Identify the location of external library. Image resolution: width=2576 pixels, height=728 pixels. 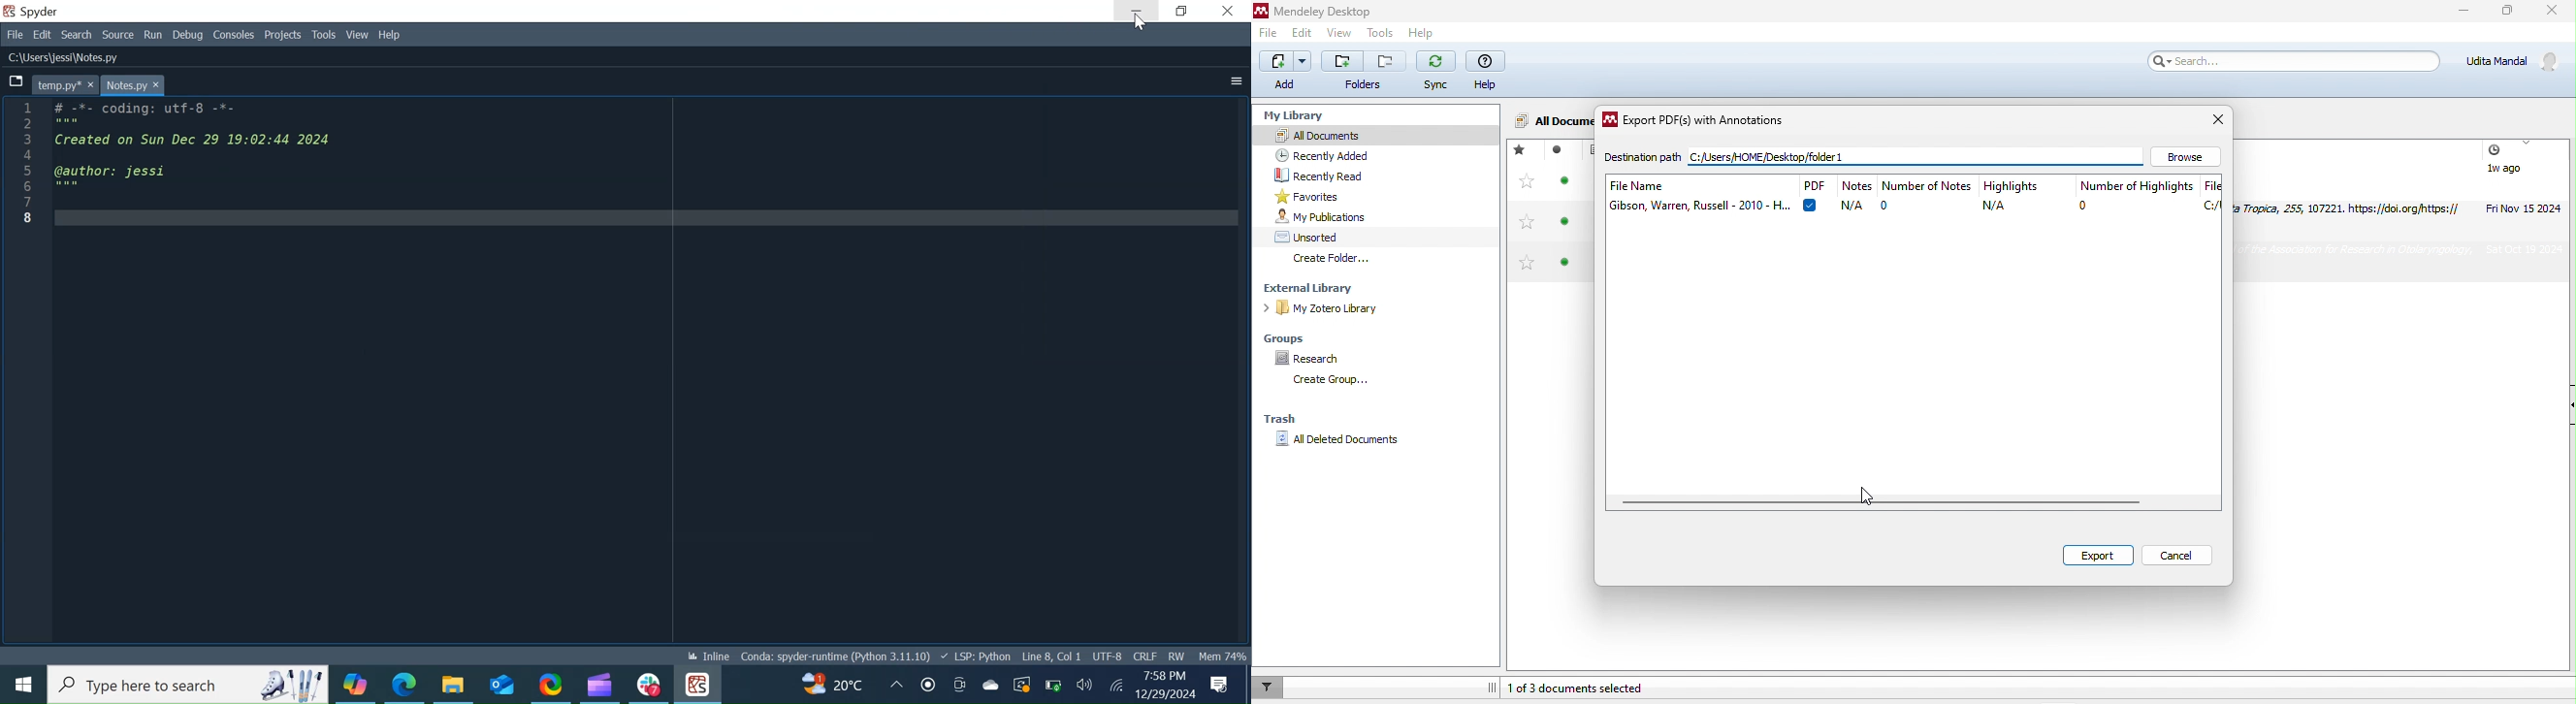
(1314, 288).